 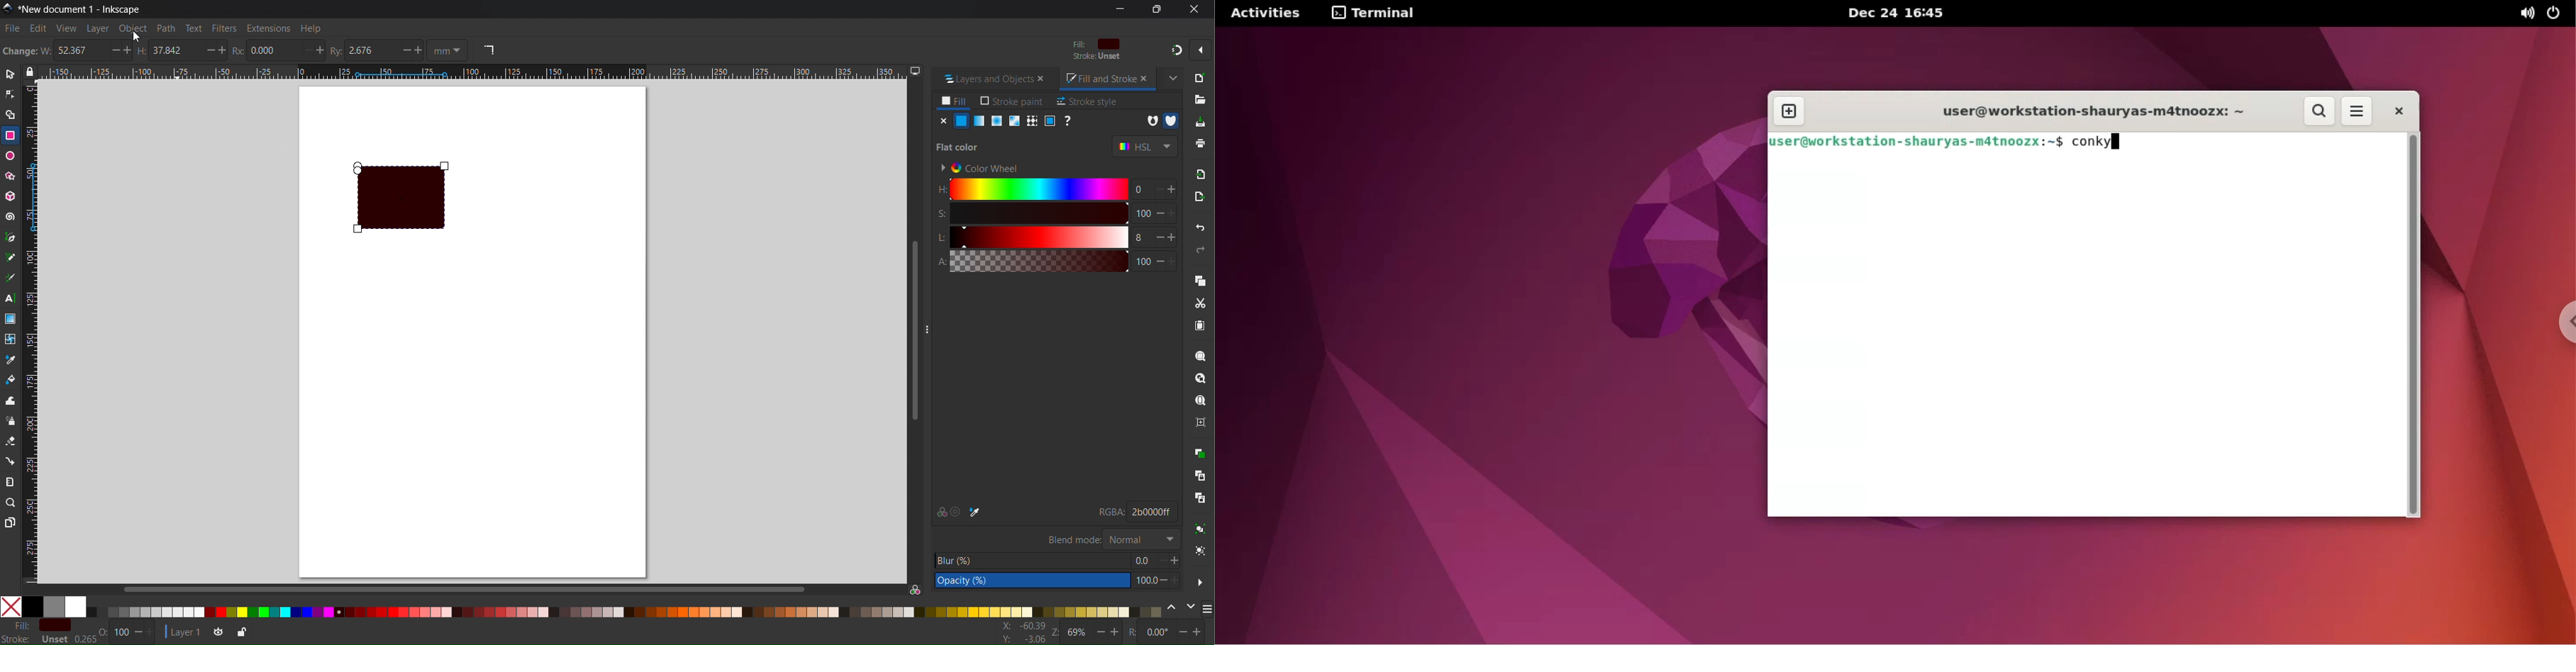 What do you see at coordinates (1050, 121) in the screenshot?
I see `Swatch` at bounding box center [1050, 121].